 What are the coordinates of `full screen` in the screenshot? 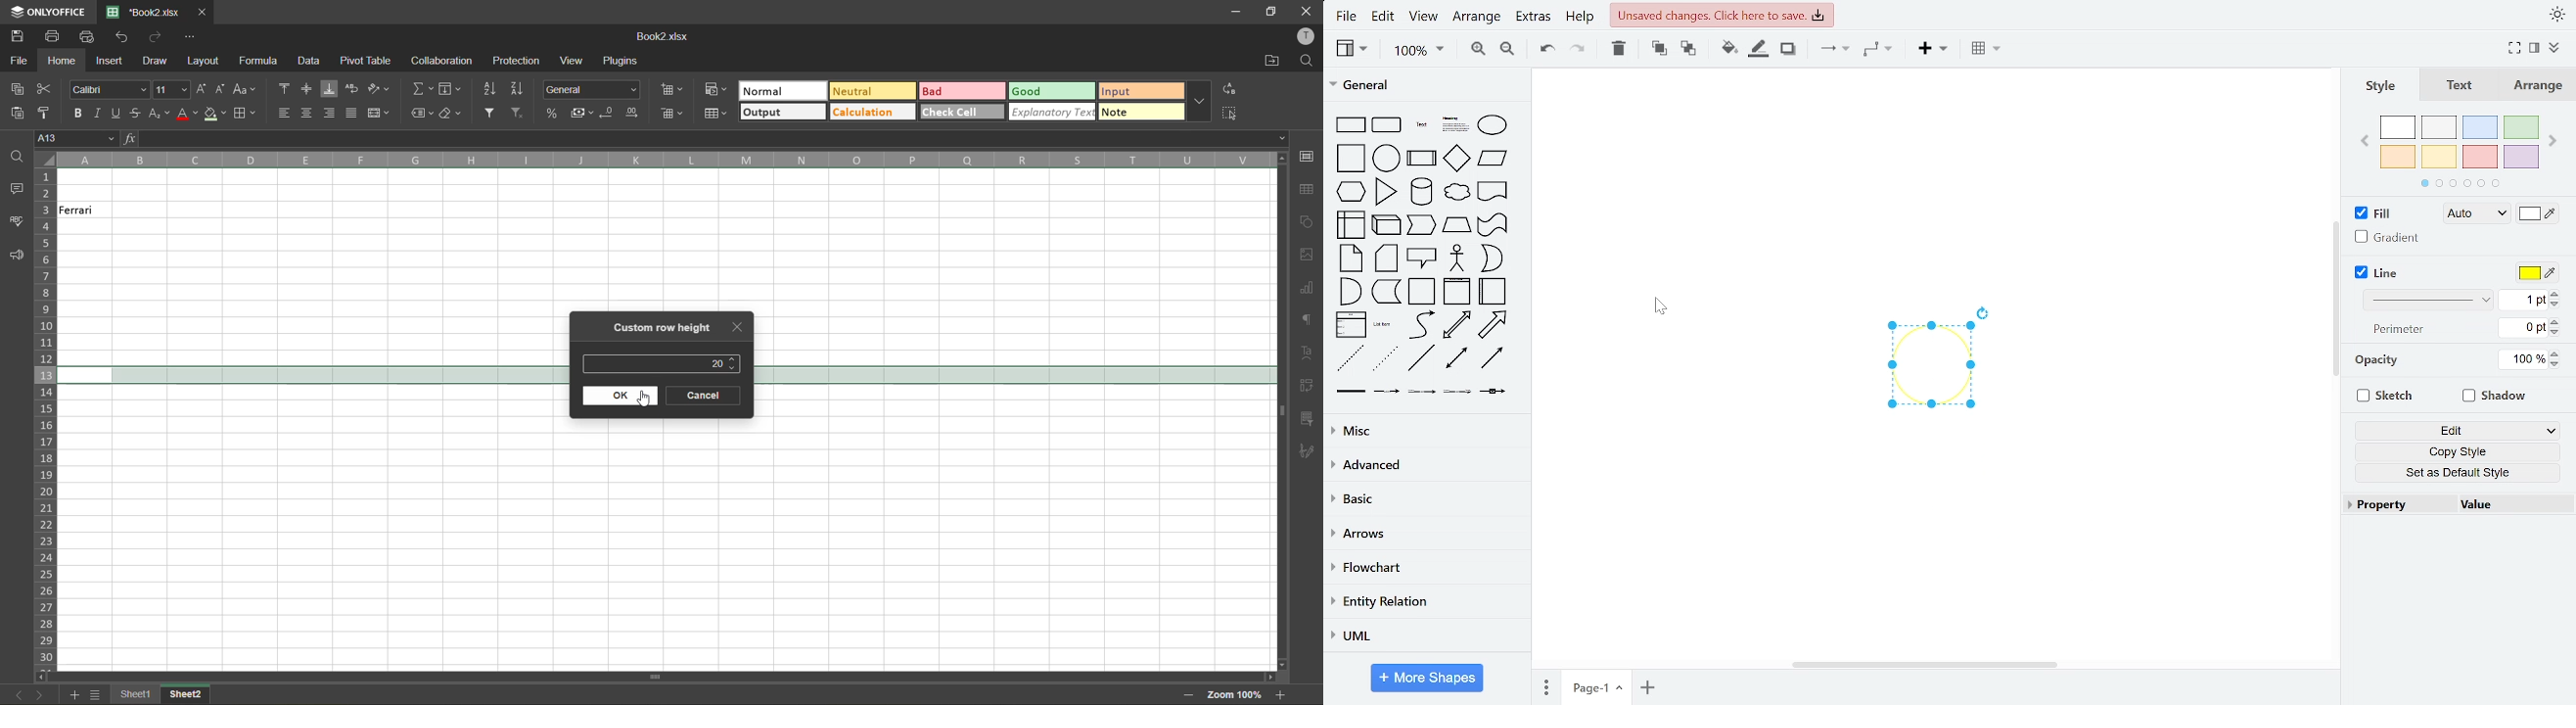 It's located at (2513, 47).